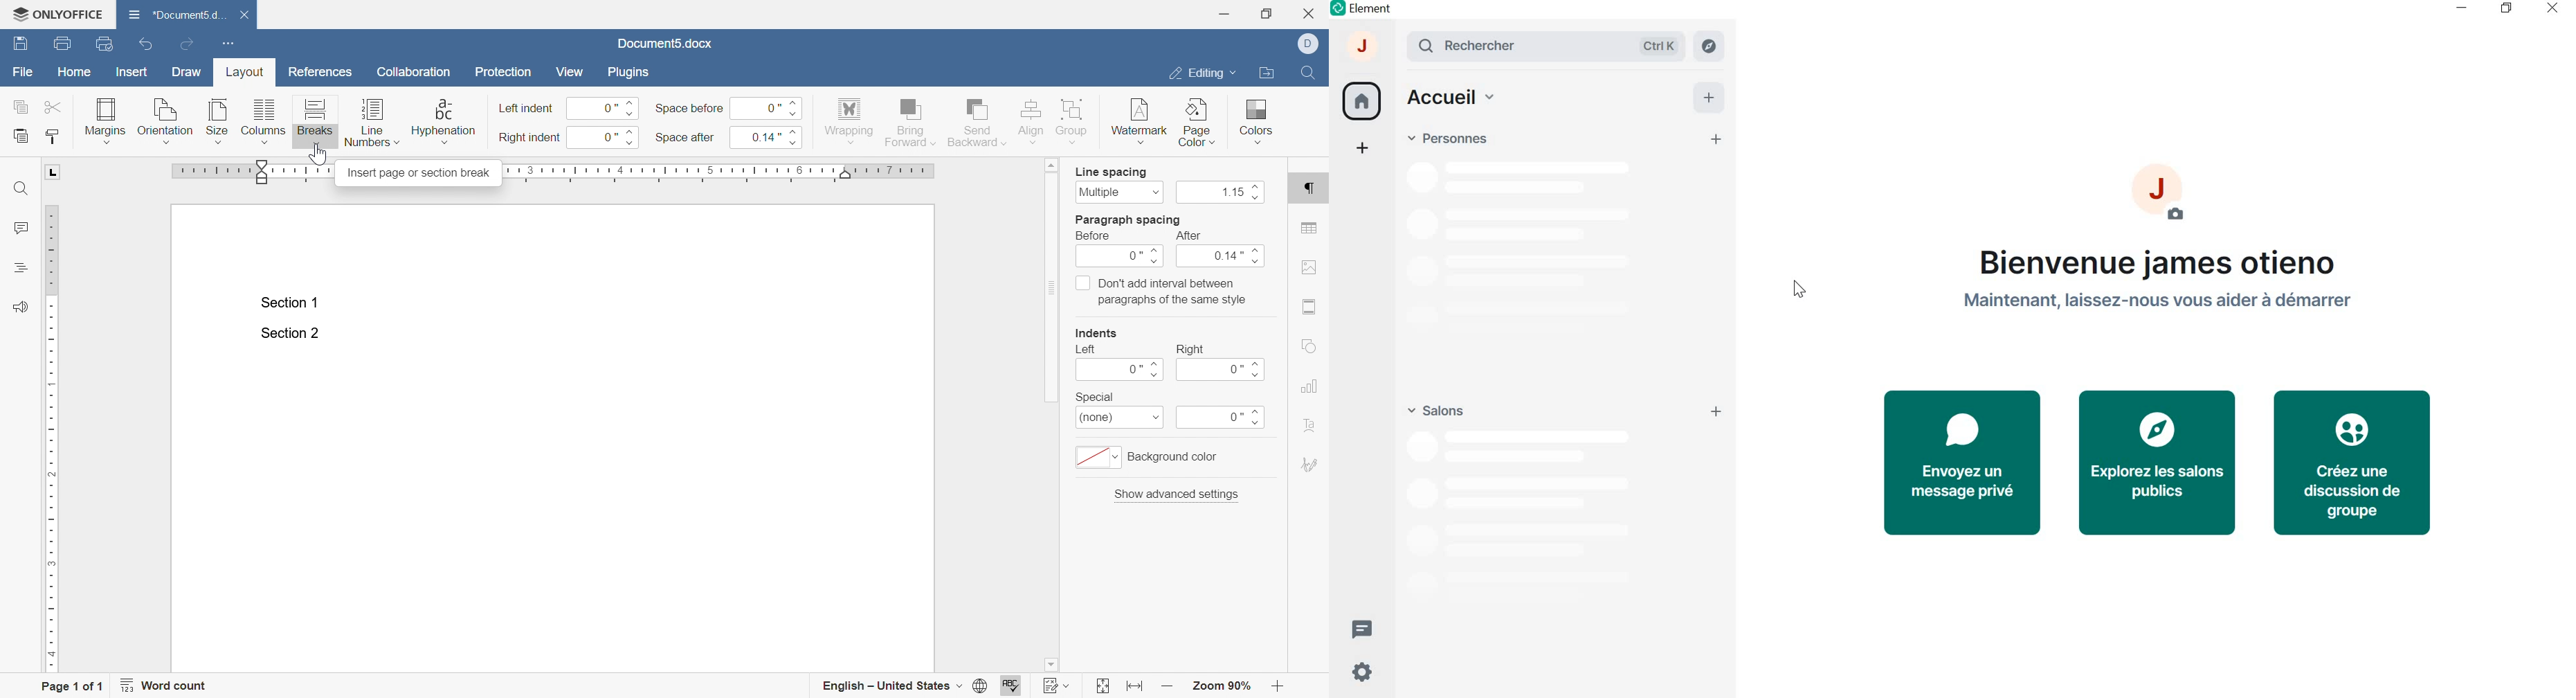 The width and height of the screenshot is (2576, 700). I want to click on quick print, so click(107, 43).